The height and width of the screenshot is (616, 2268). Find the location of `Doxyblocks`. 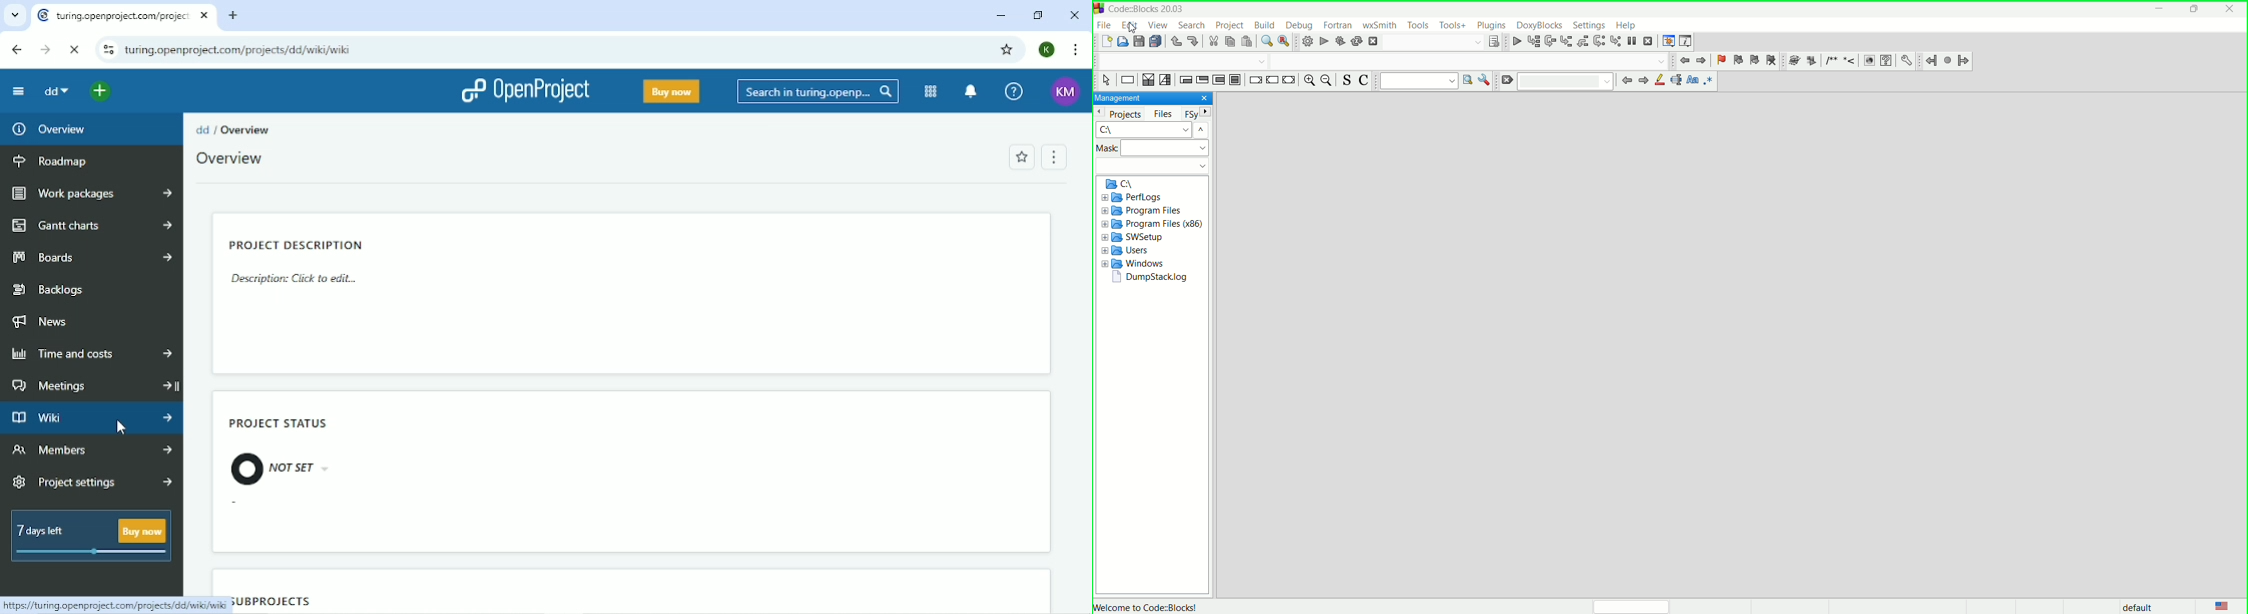

Doxyblocks is located at coordinates (1538, 25).